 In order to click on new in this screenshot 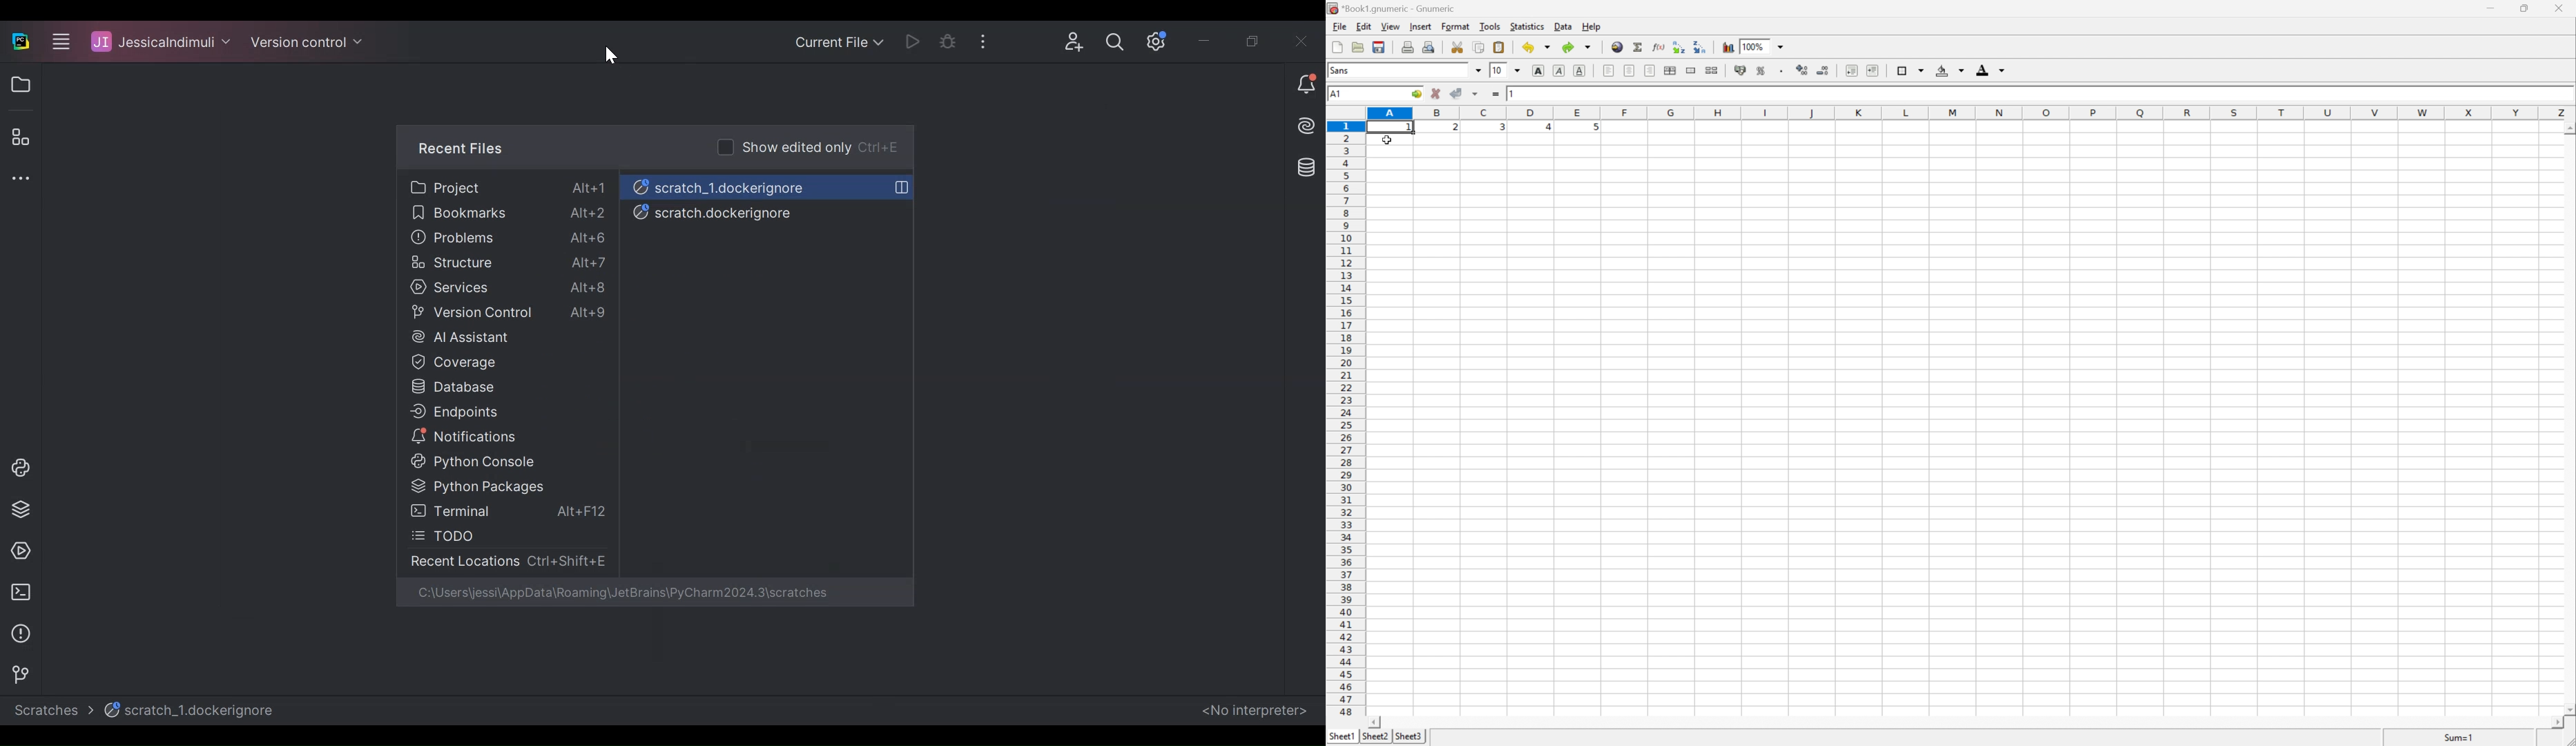, I will do `click(1337, 46)`.